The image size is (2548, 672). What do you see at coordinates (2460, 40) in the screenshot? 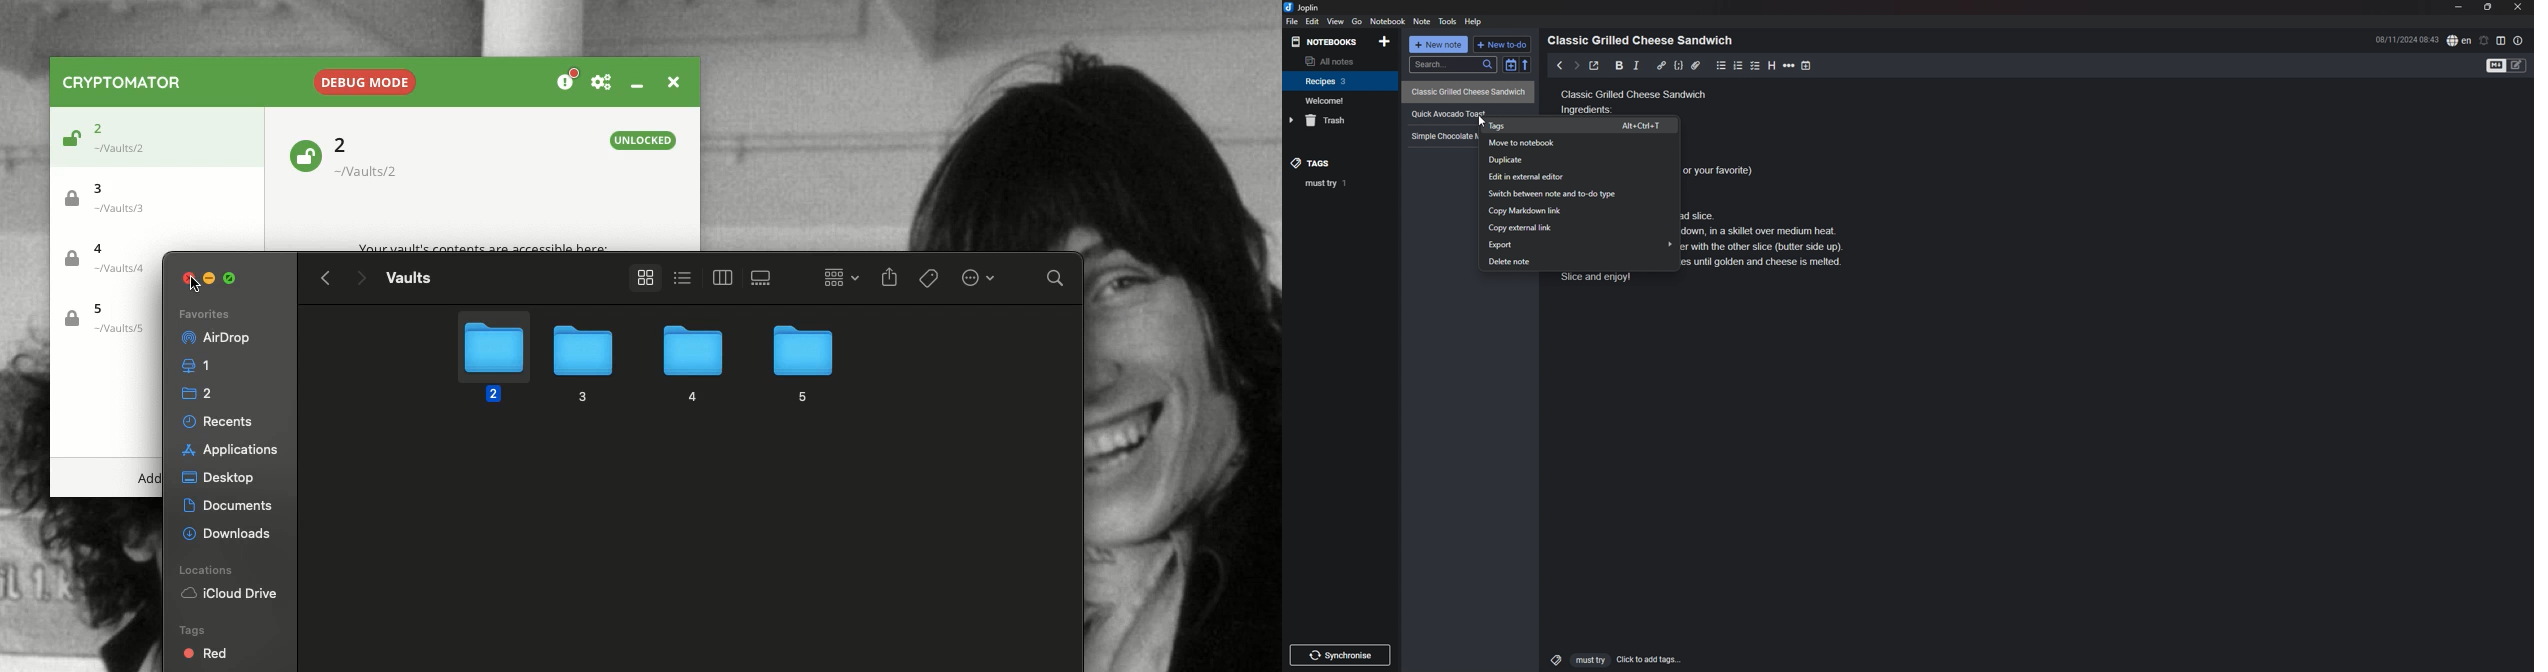
I see `spell check` at bounding box center [2460, 40].